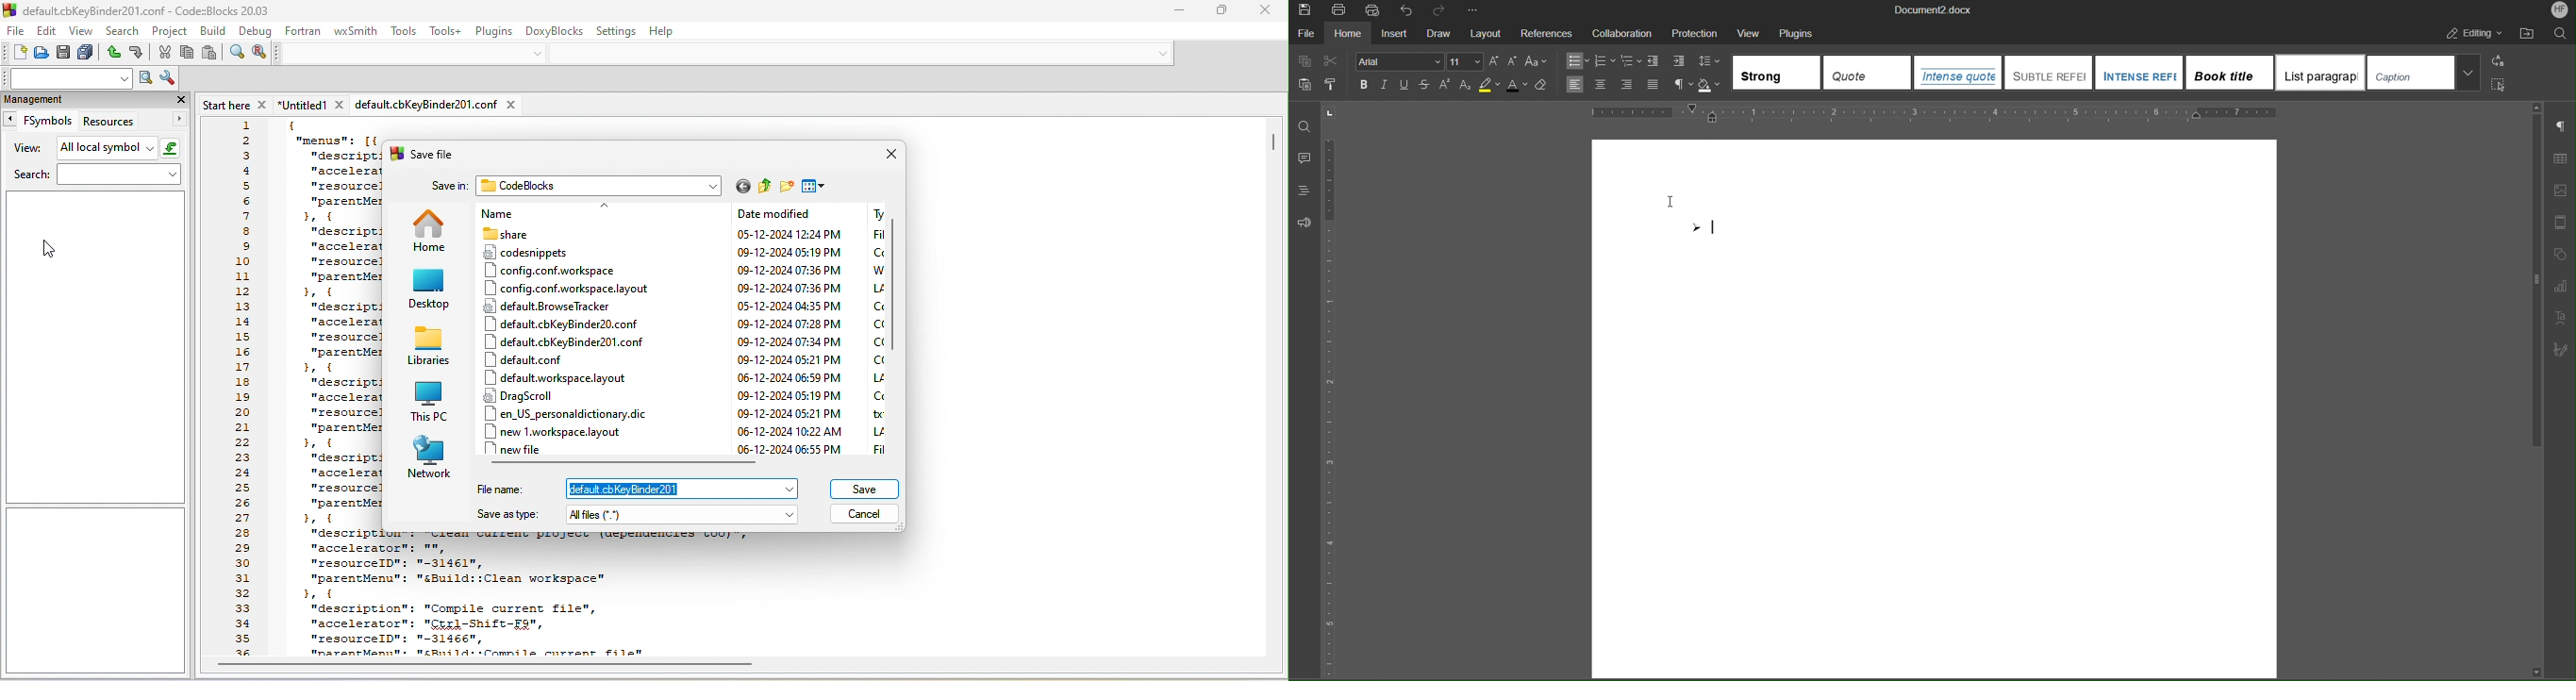  I want to click on personal dictionary, so click(573, 413).